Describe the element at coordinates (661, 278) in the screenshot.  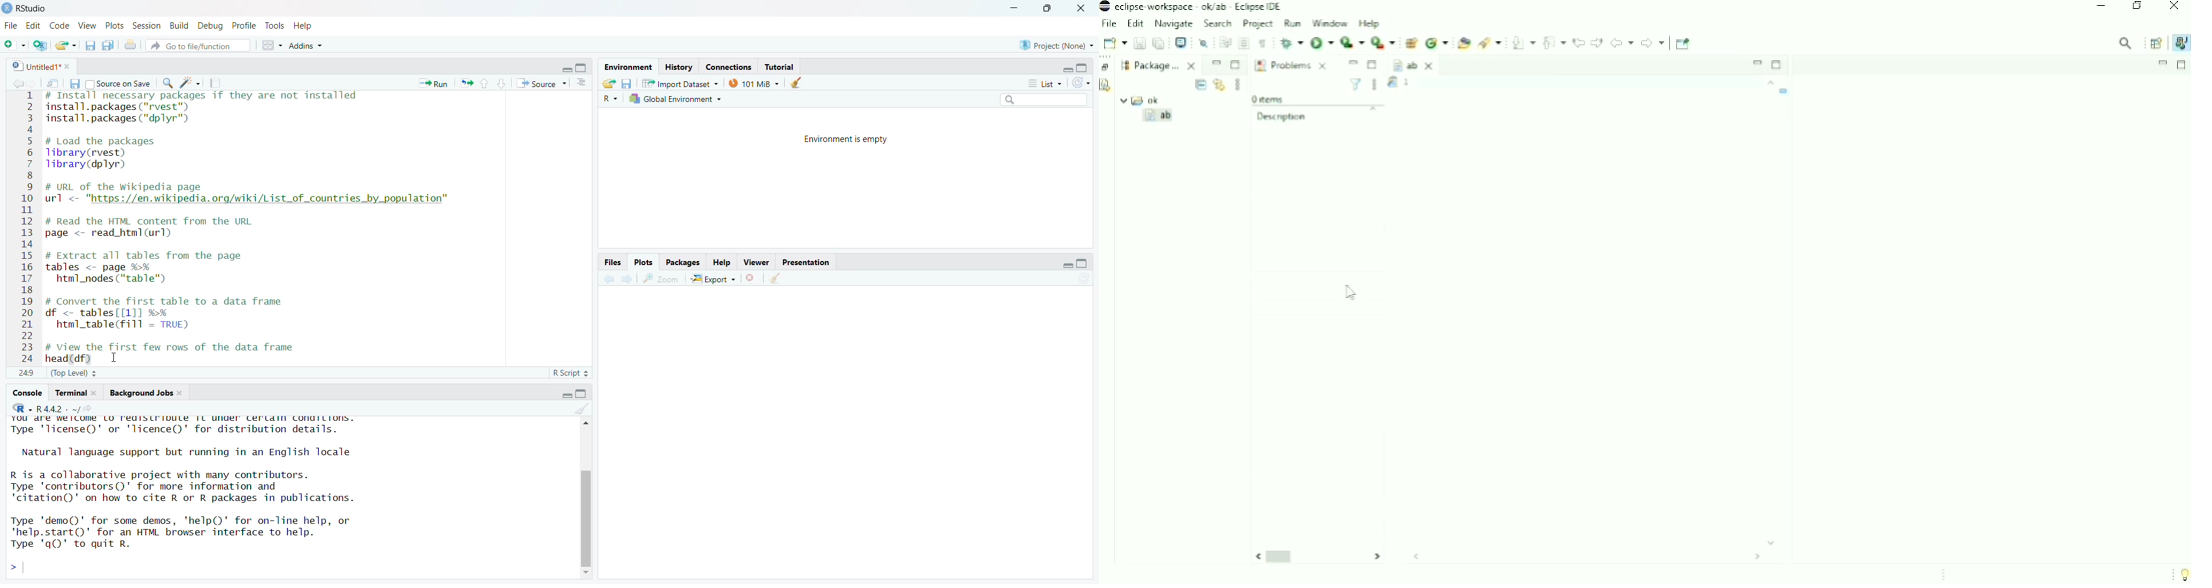
I see `Zoom` at that location.